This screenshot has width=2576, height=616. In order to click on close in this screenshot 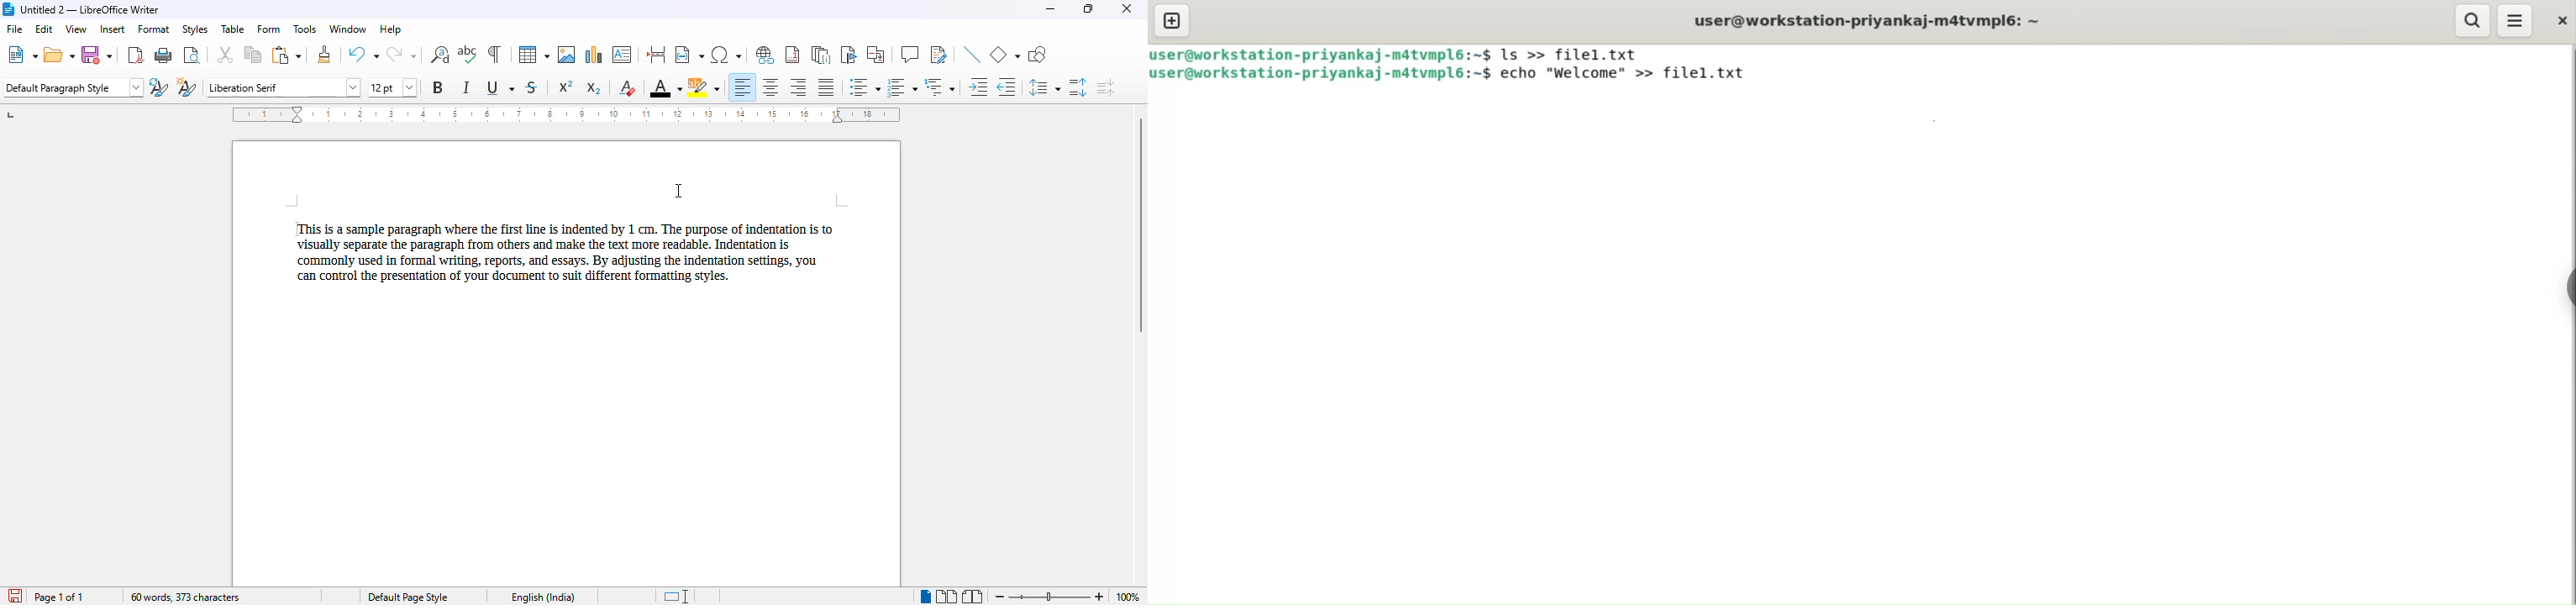, I will do `click(2562, 24)`.